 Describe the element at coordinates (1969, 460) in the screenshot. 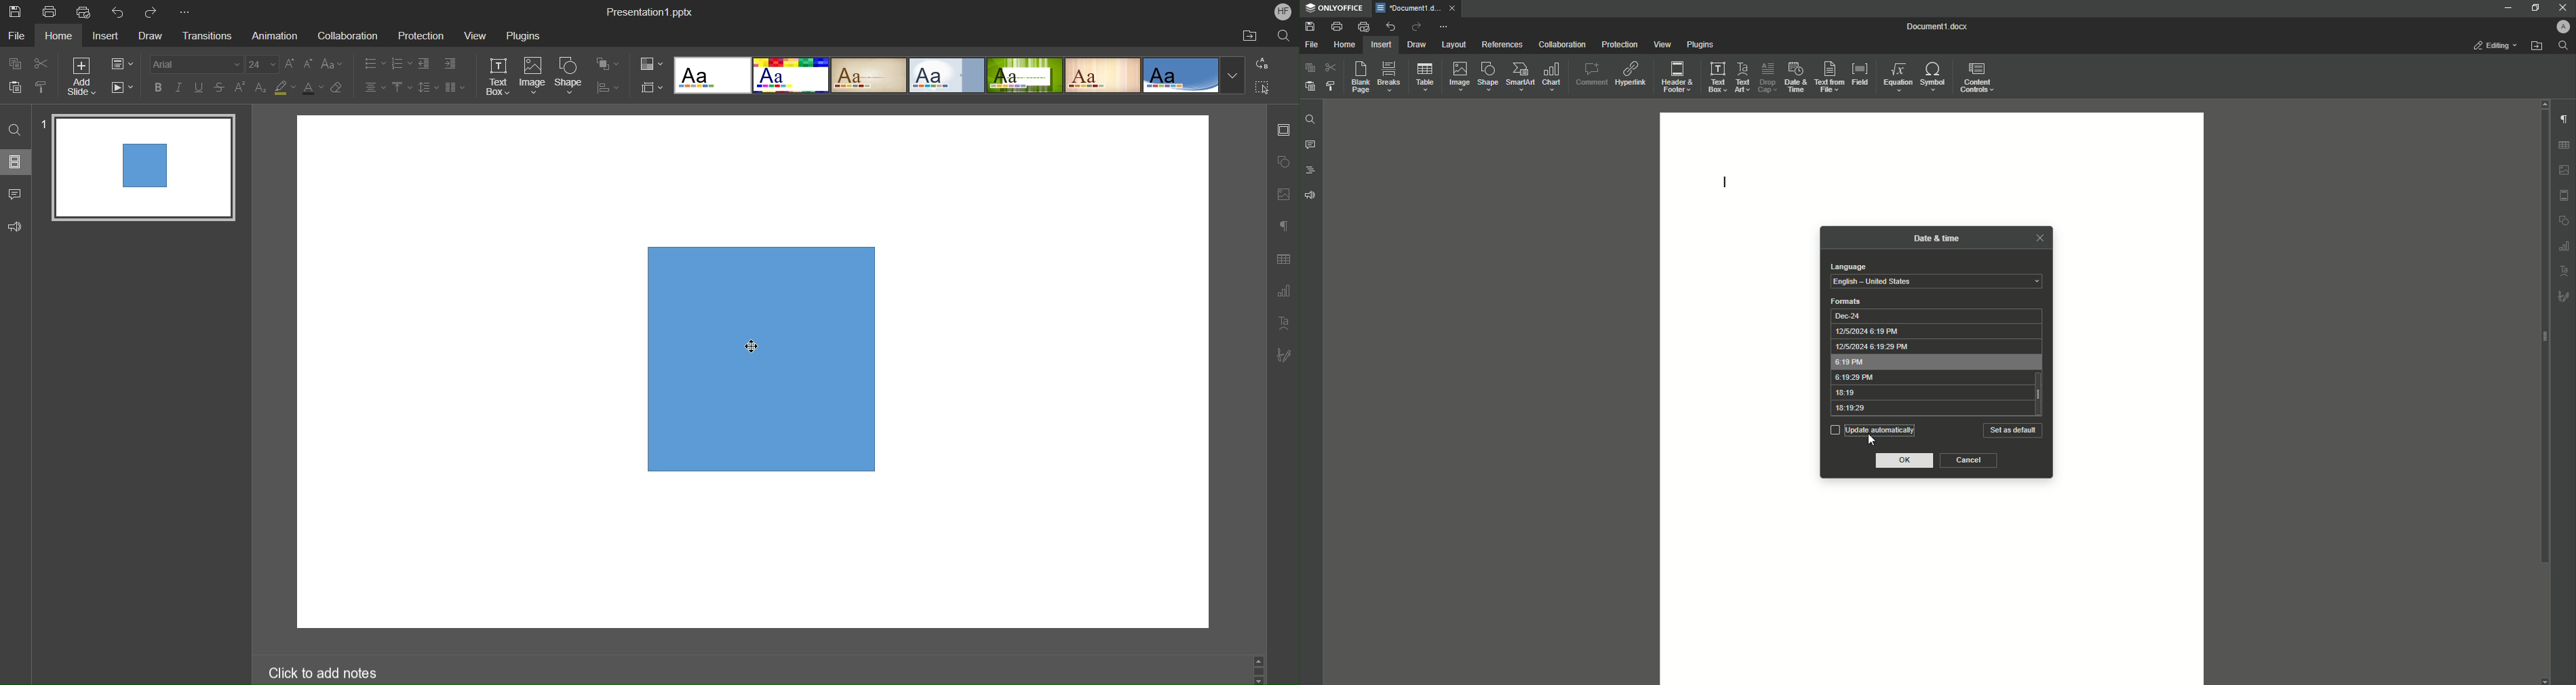

I see `Cancel` at that location.